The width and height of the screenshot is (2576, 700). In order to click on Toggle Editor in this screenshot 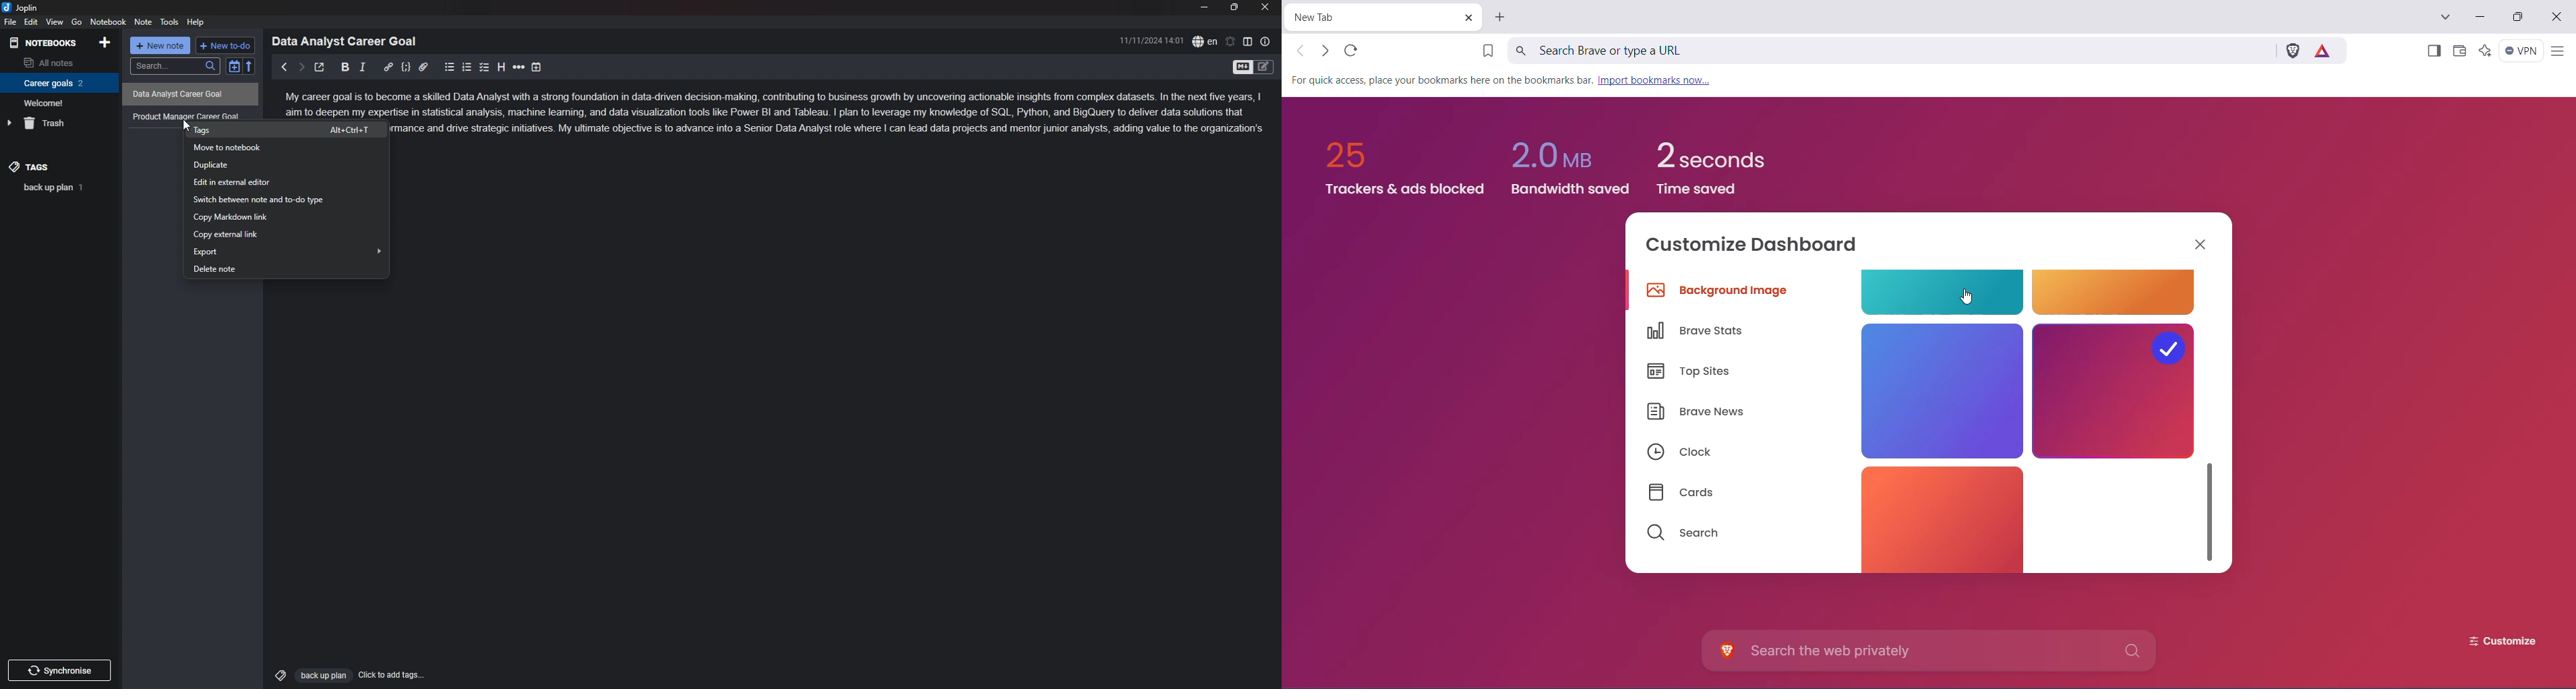, I will do `click(1265, 68)`.